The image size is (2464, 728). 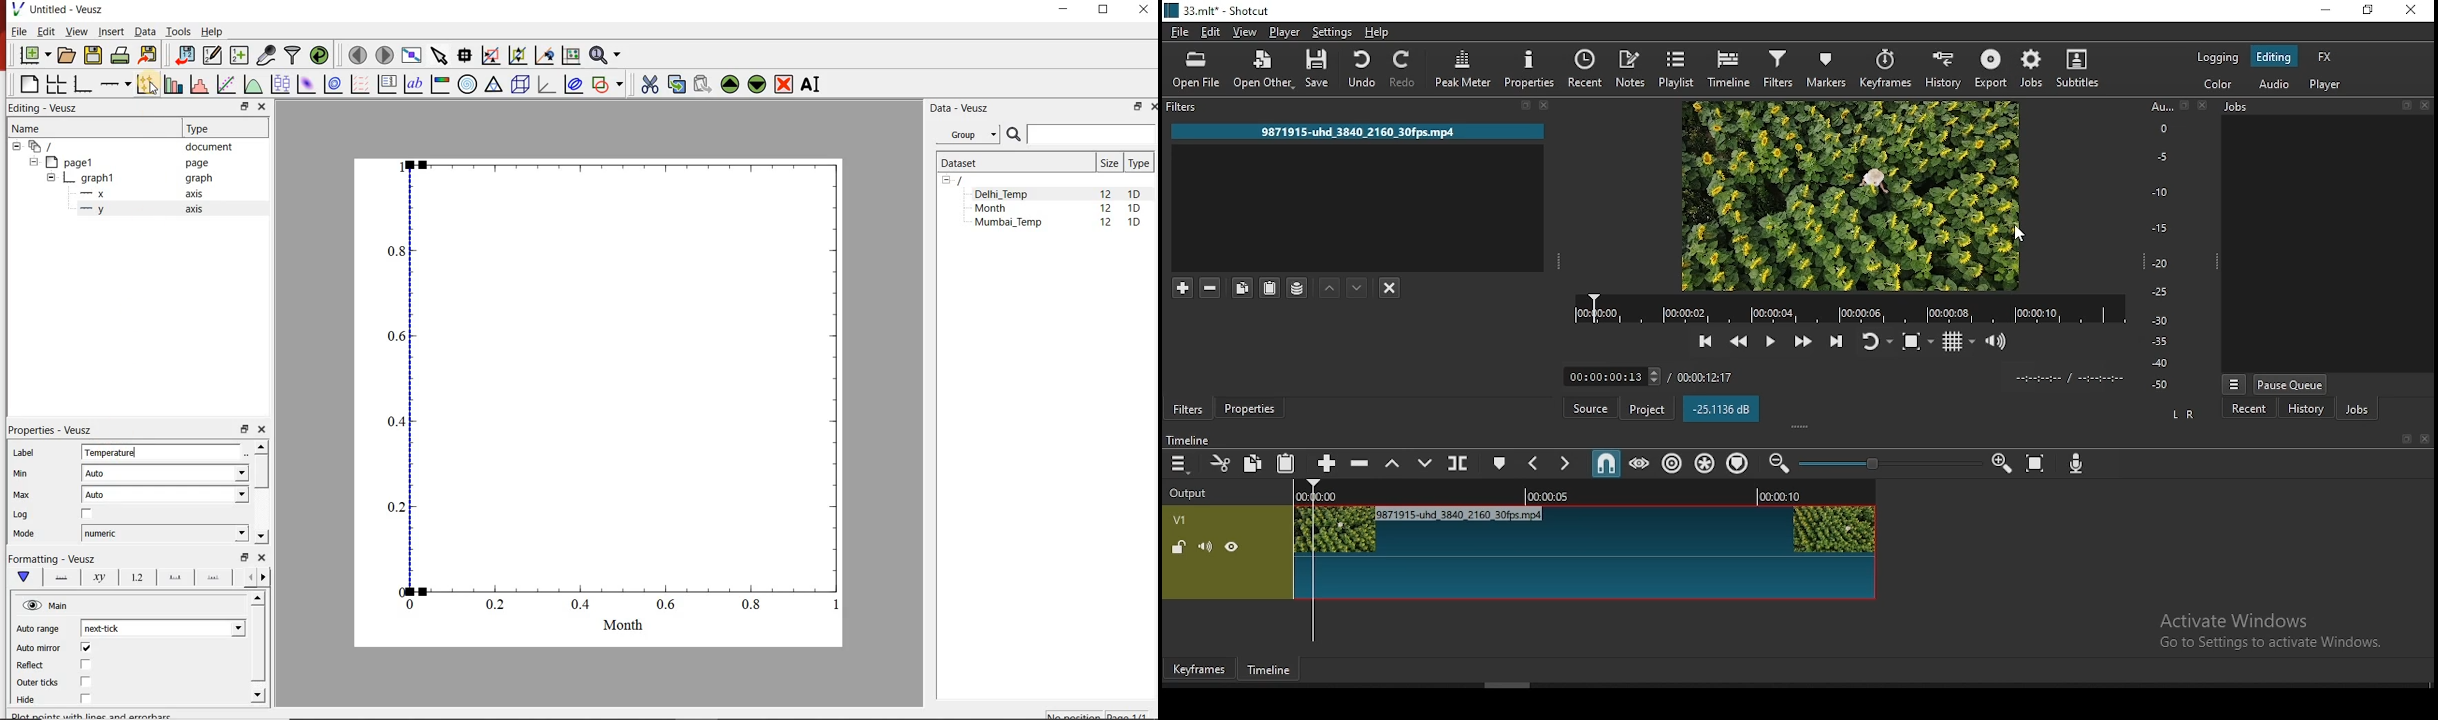 What do you see at coordinates (2403, 439) in the screenshot?
I see `bookmark` at bounding box center [2403, 439].